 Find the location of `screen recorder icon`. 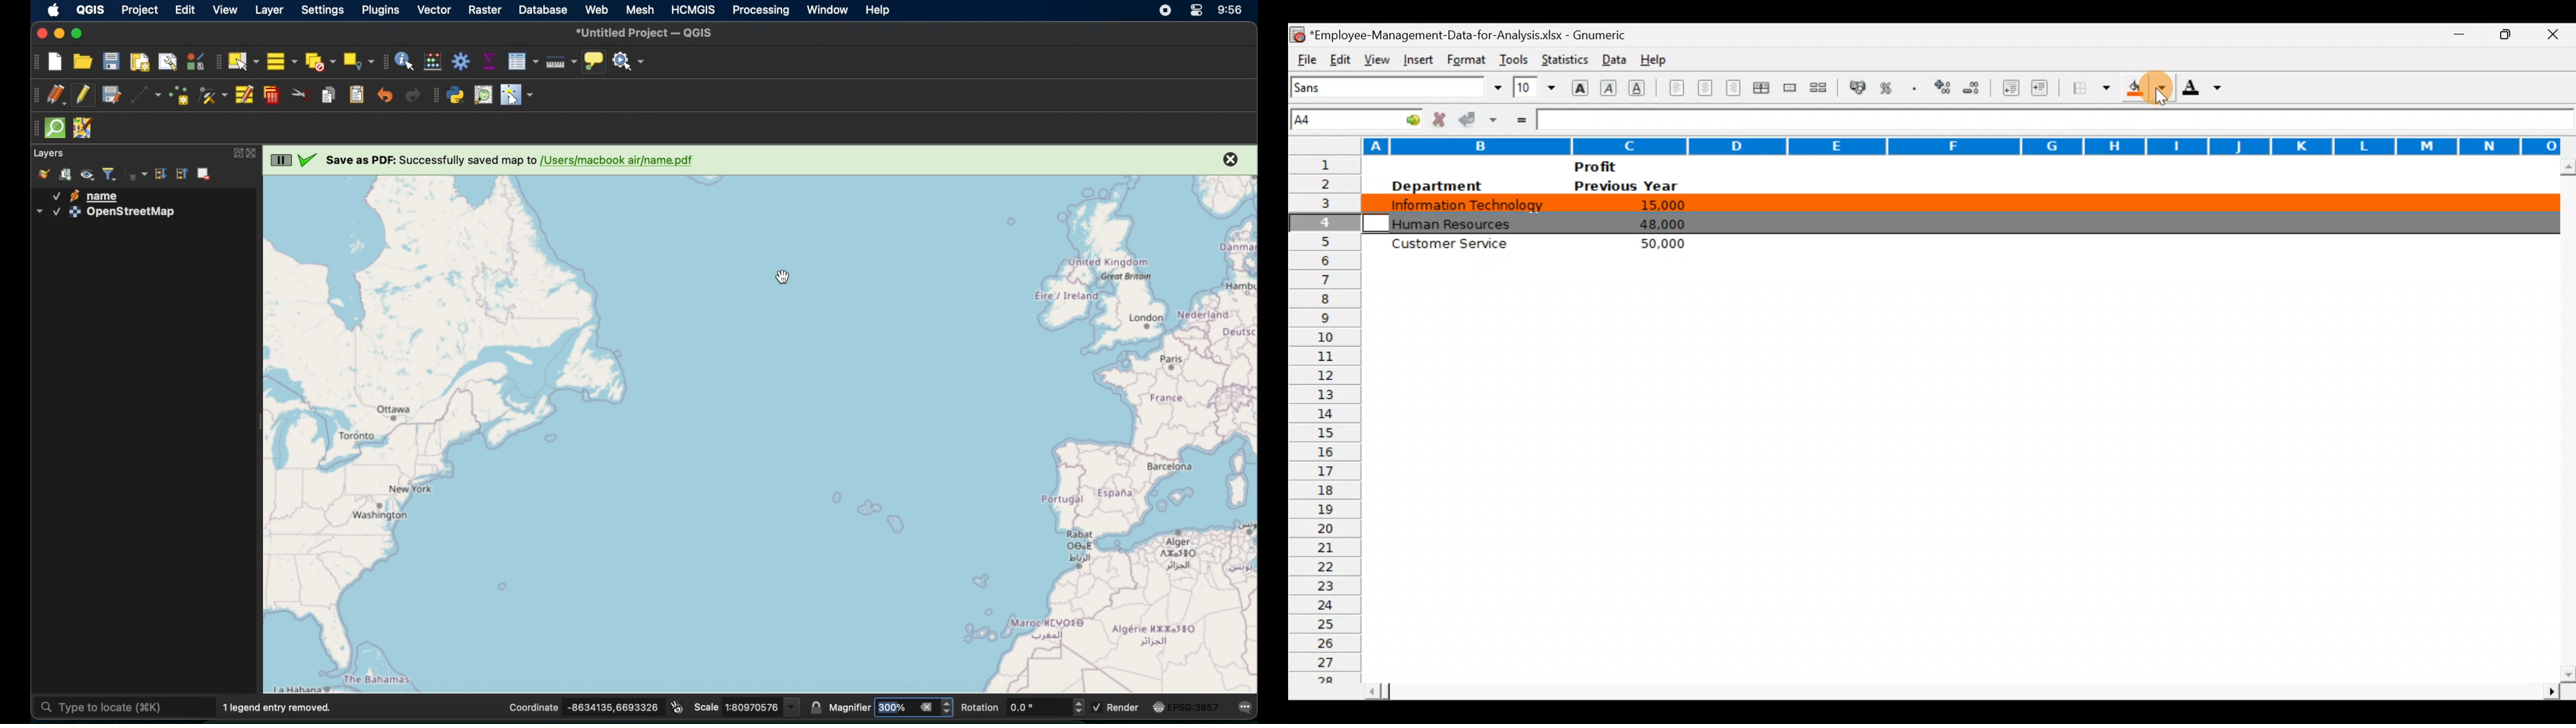

screen recorder icon is located at coordinates (1164, 11).